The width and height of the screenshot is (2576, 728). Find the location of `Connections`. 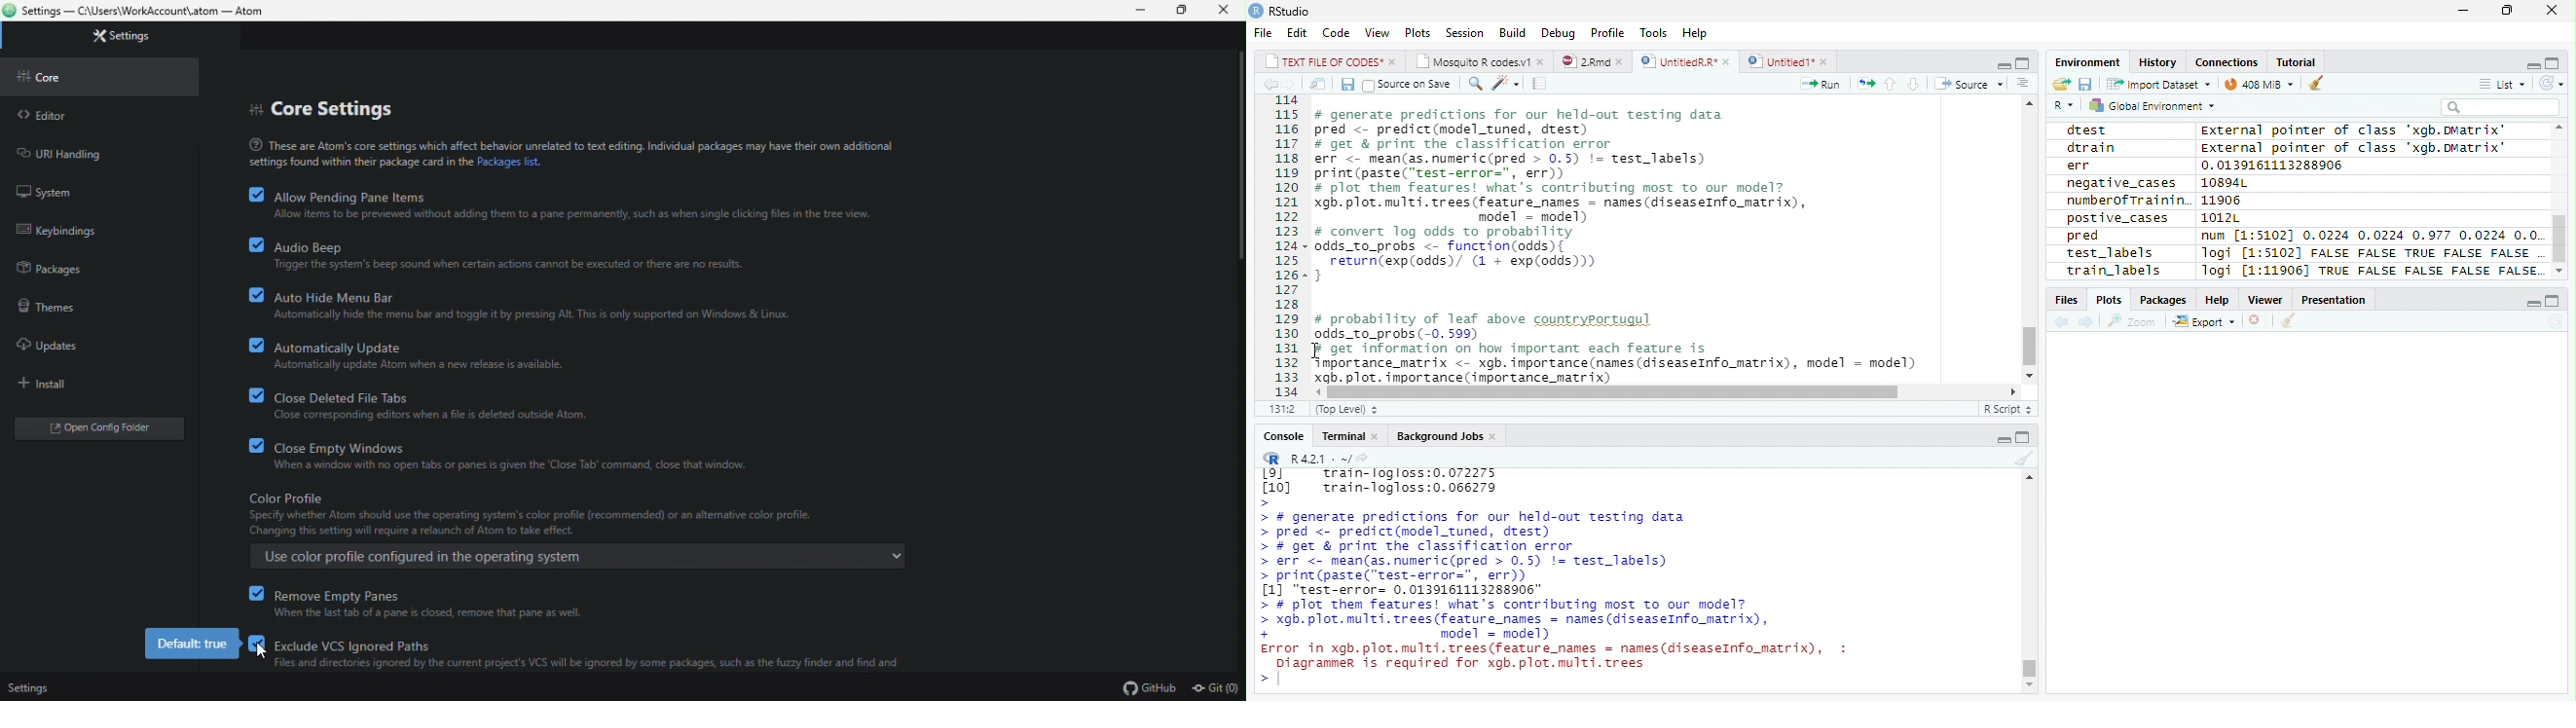

Connections is located at coordinates (2226, 62).